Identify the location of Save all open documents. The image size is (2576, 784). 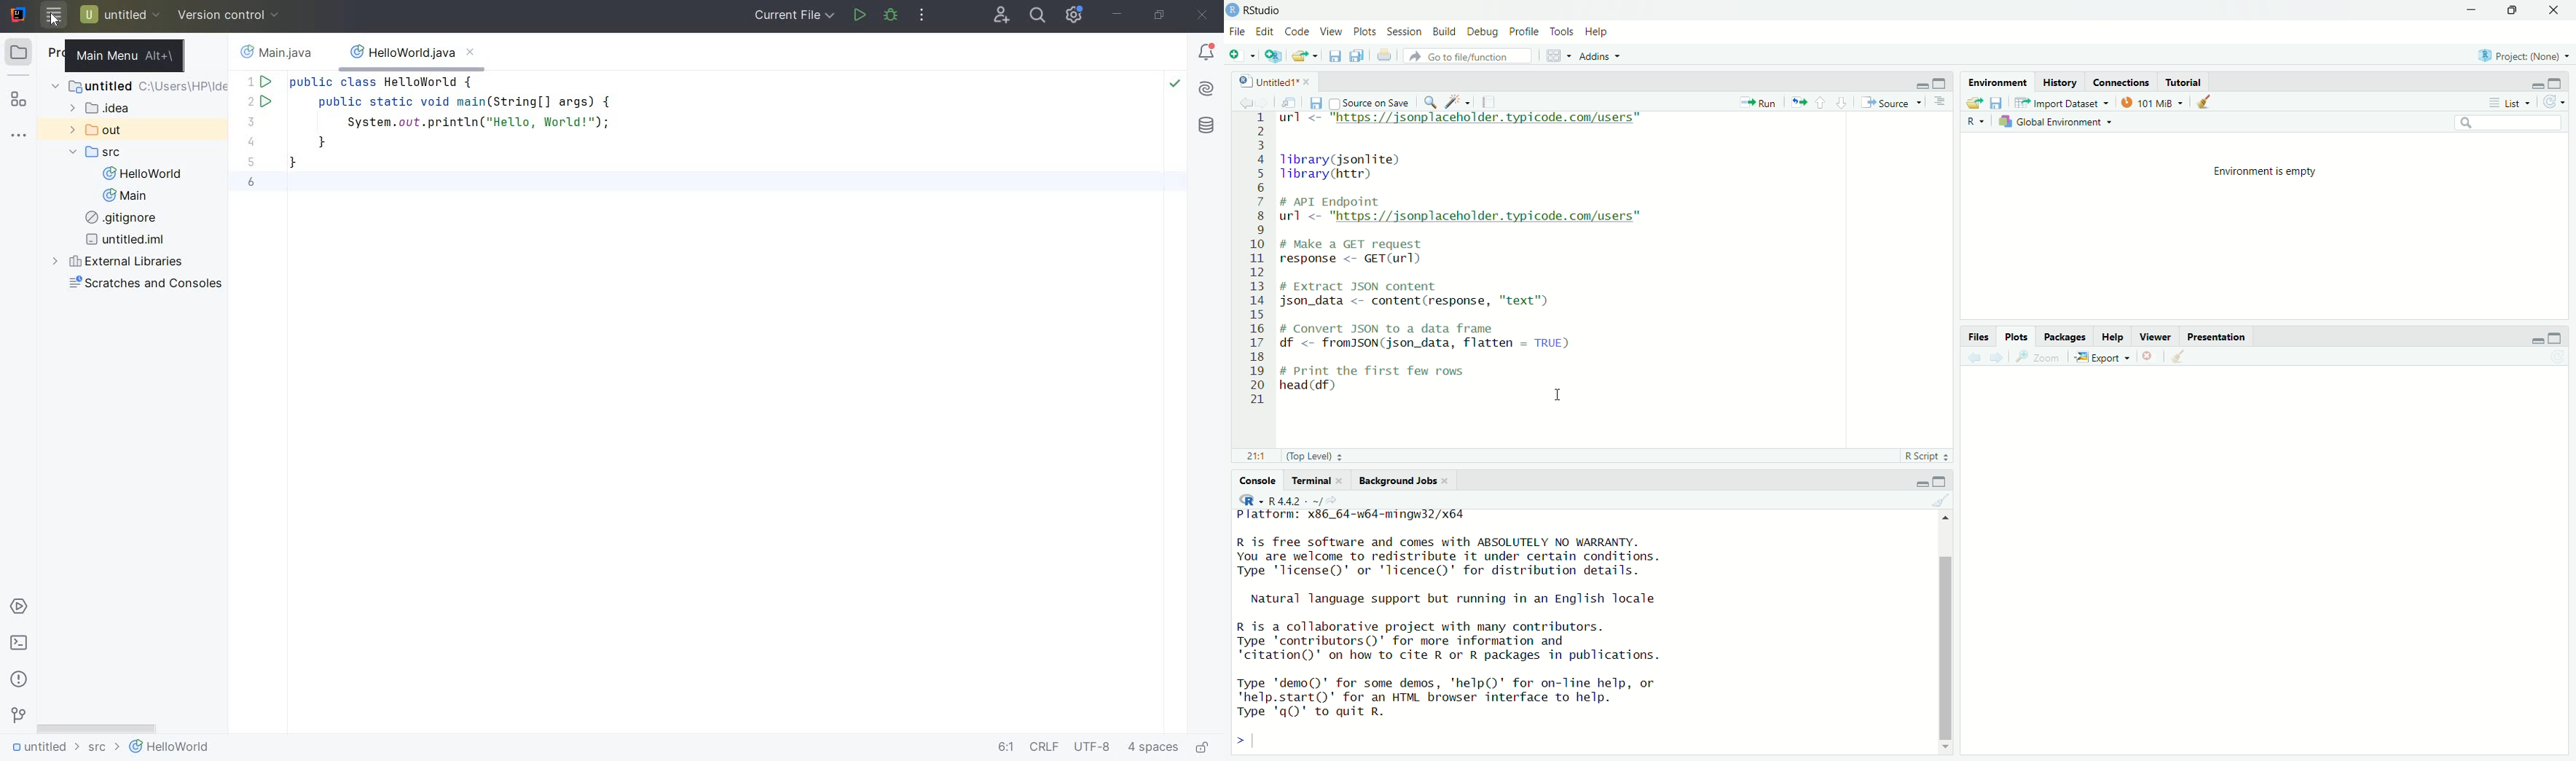
(1356, 56).